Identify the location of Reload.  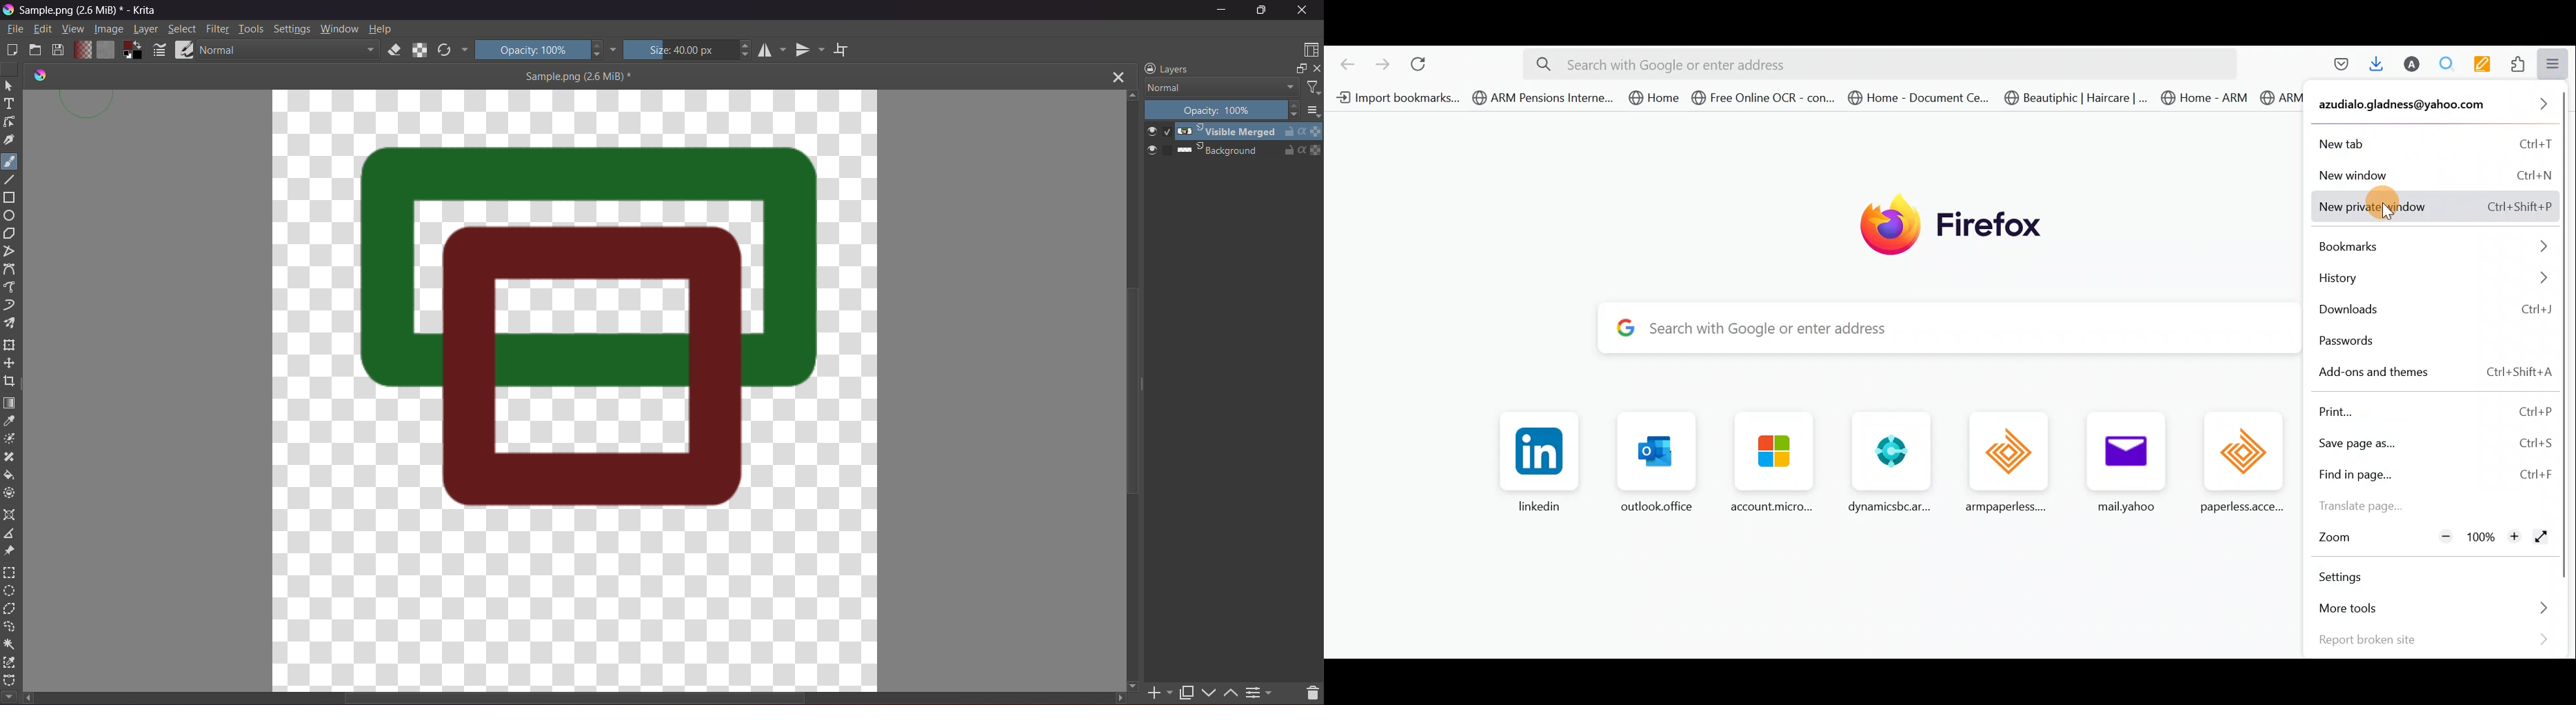
(445, 50).